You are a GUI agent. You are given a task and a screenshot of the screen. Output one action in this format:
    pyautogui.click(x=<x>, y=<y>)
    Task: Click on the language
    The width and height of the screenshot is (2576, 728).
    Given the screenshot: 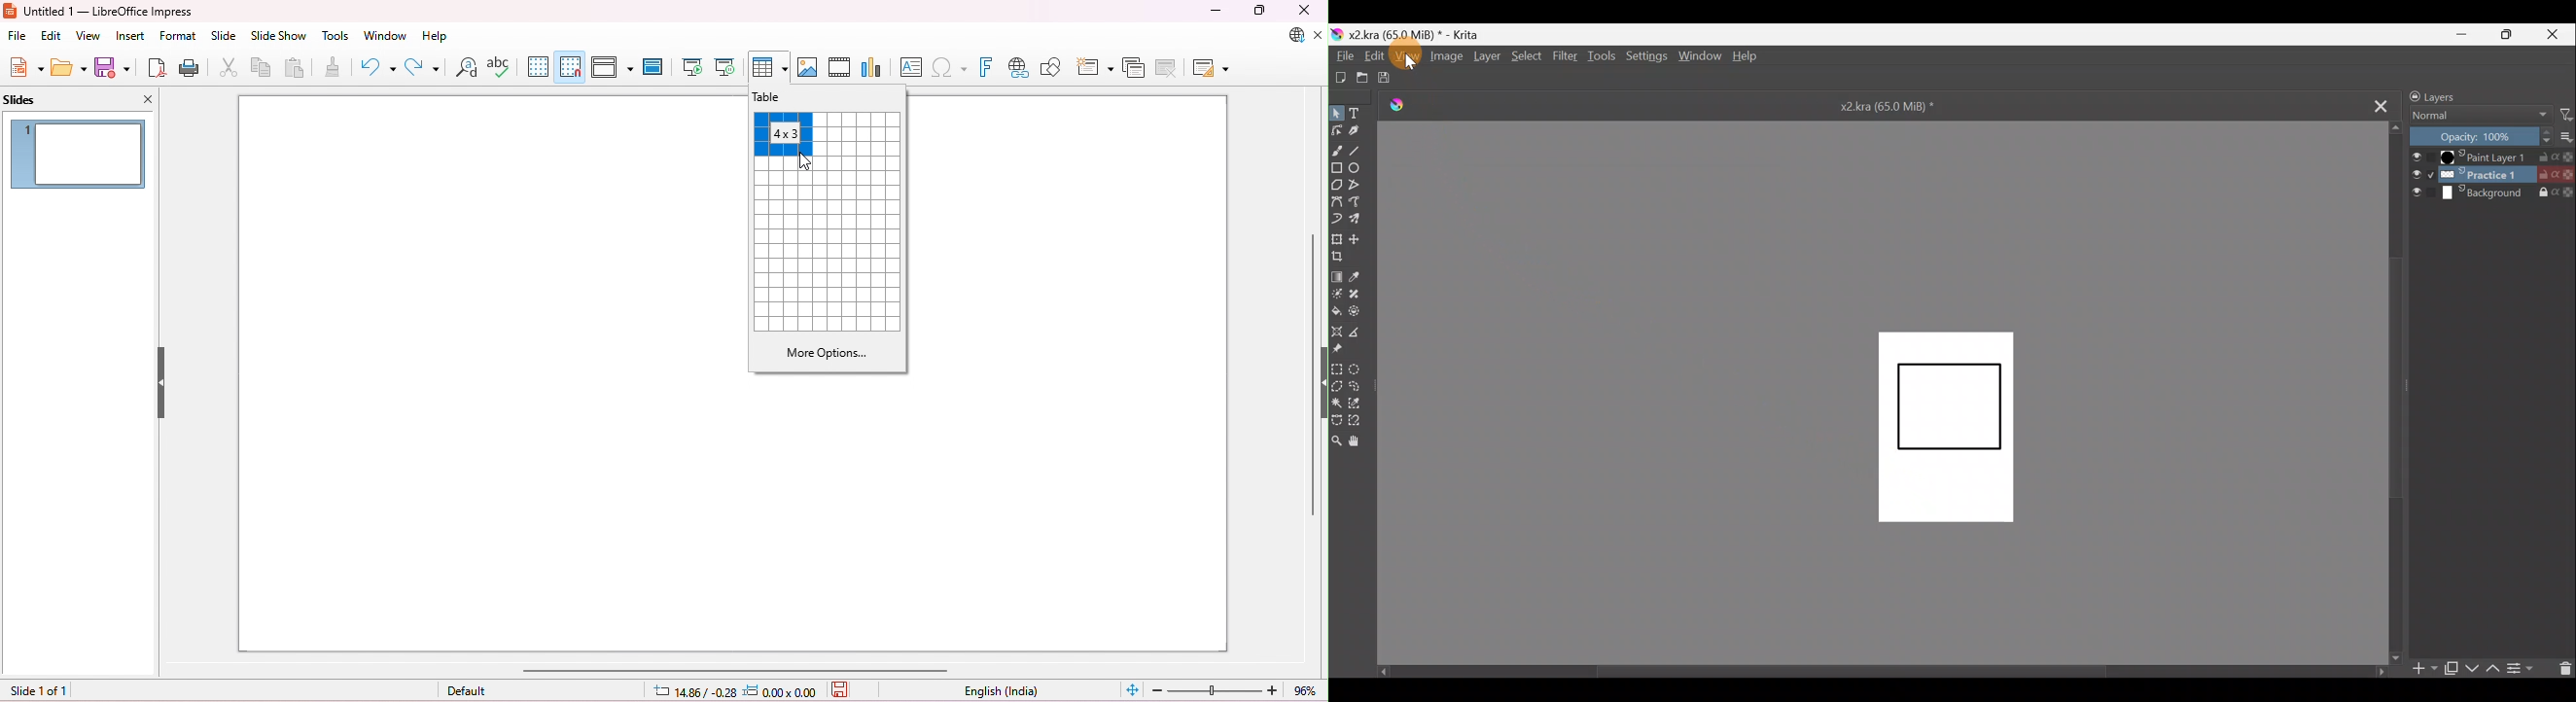 What is the action you would take?
    pyautogui.click(x=1001, y=692)
    